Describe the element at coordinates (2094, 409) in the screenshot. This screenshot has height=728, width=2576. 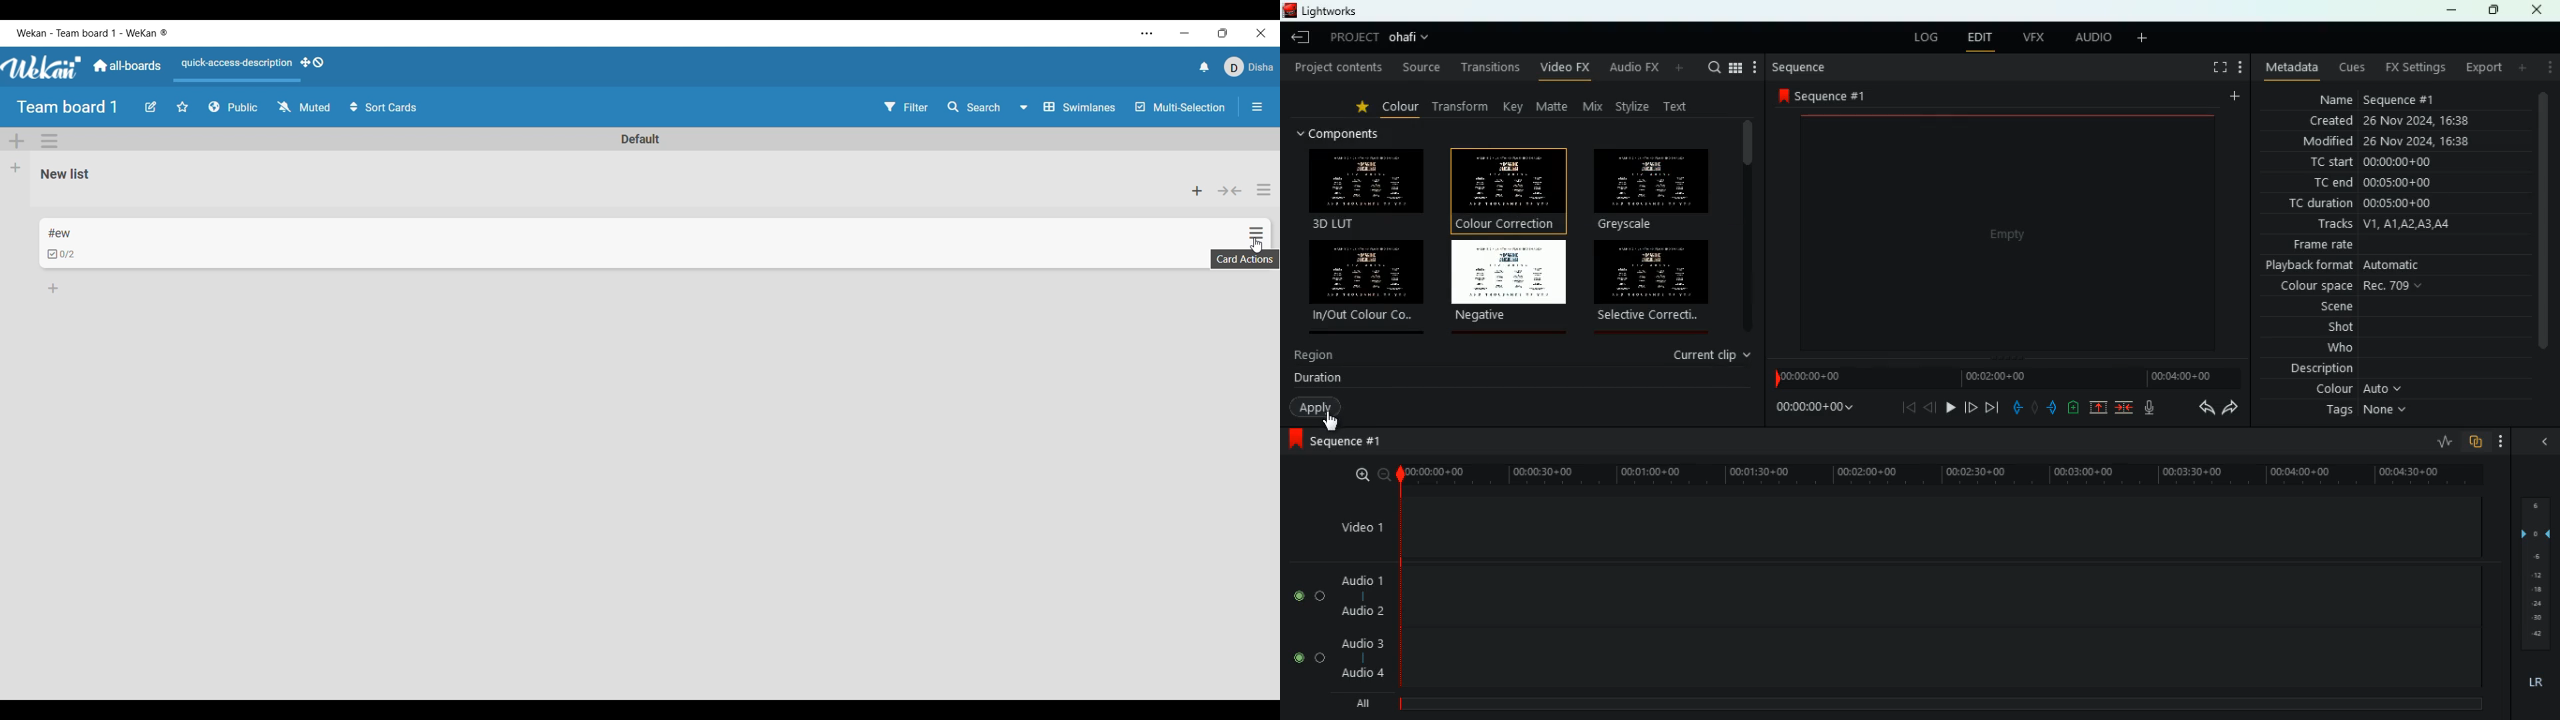
I see `up` at that location.